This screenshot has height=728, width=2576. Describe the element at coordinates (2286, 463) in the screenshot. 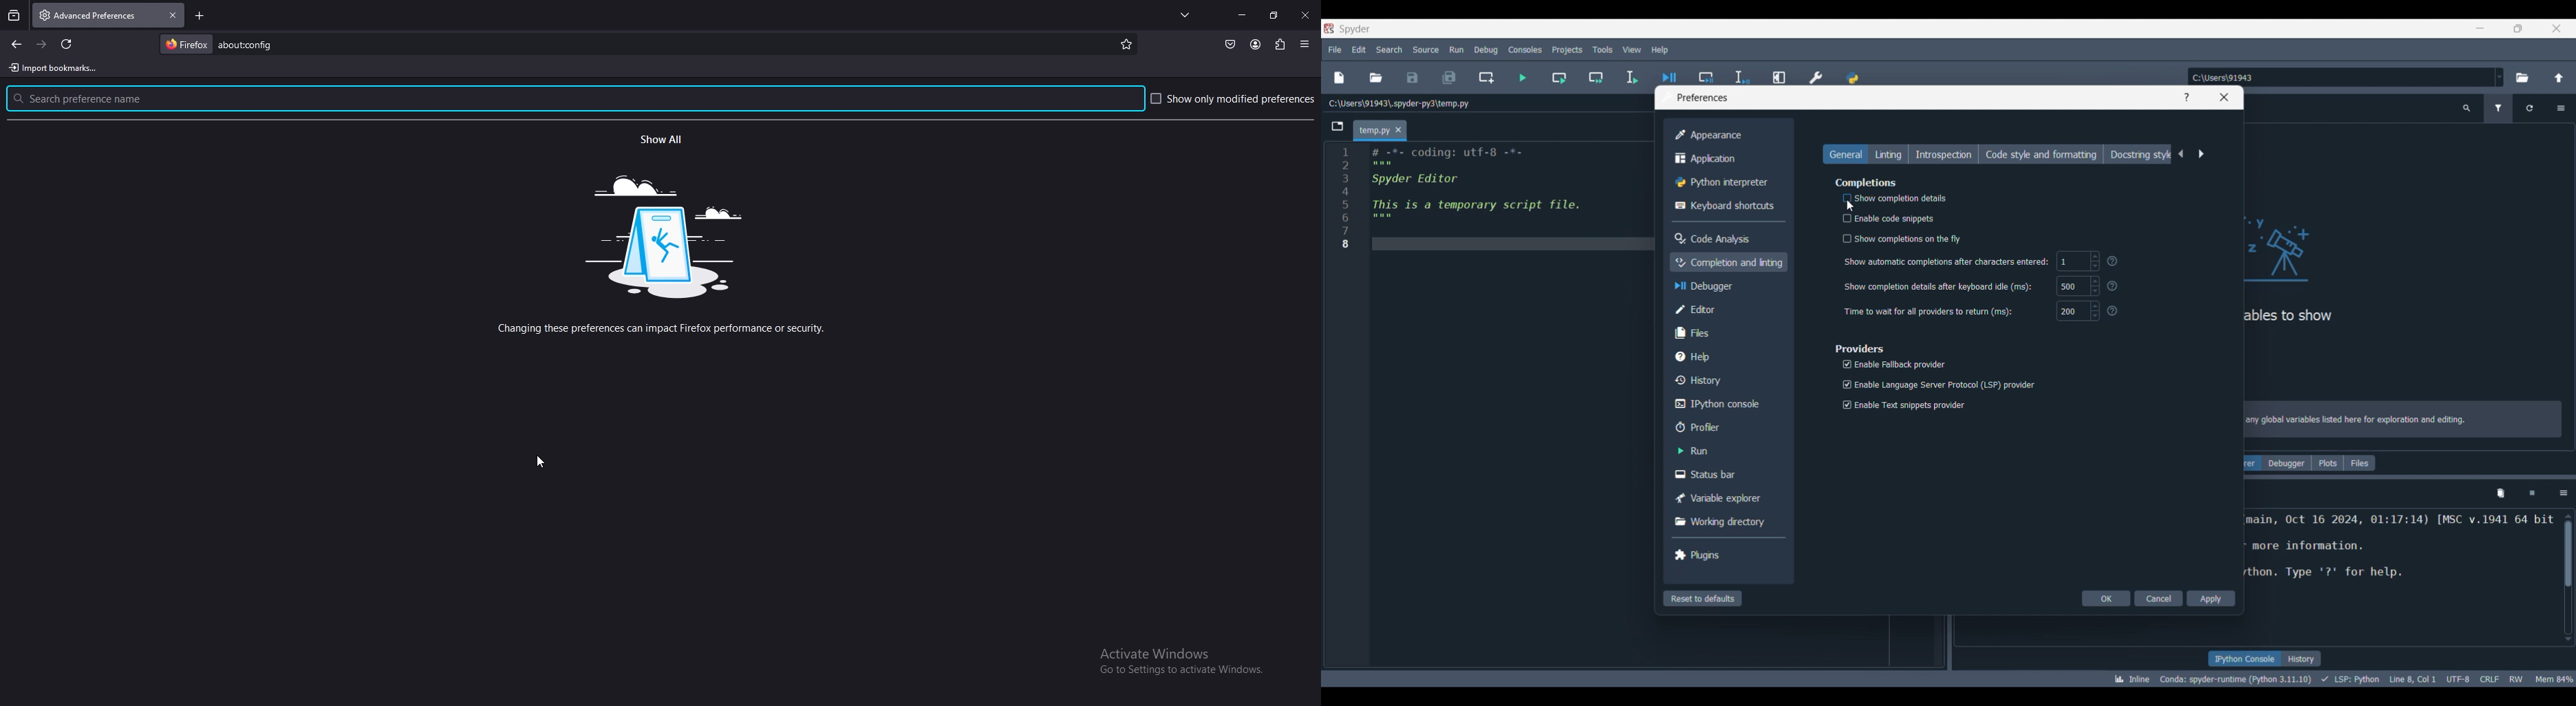

I see `Debugger` at that location.